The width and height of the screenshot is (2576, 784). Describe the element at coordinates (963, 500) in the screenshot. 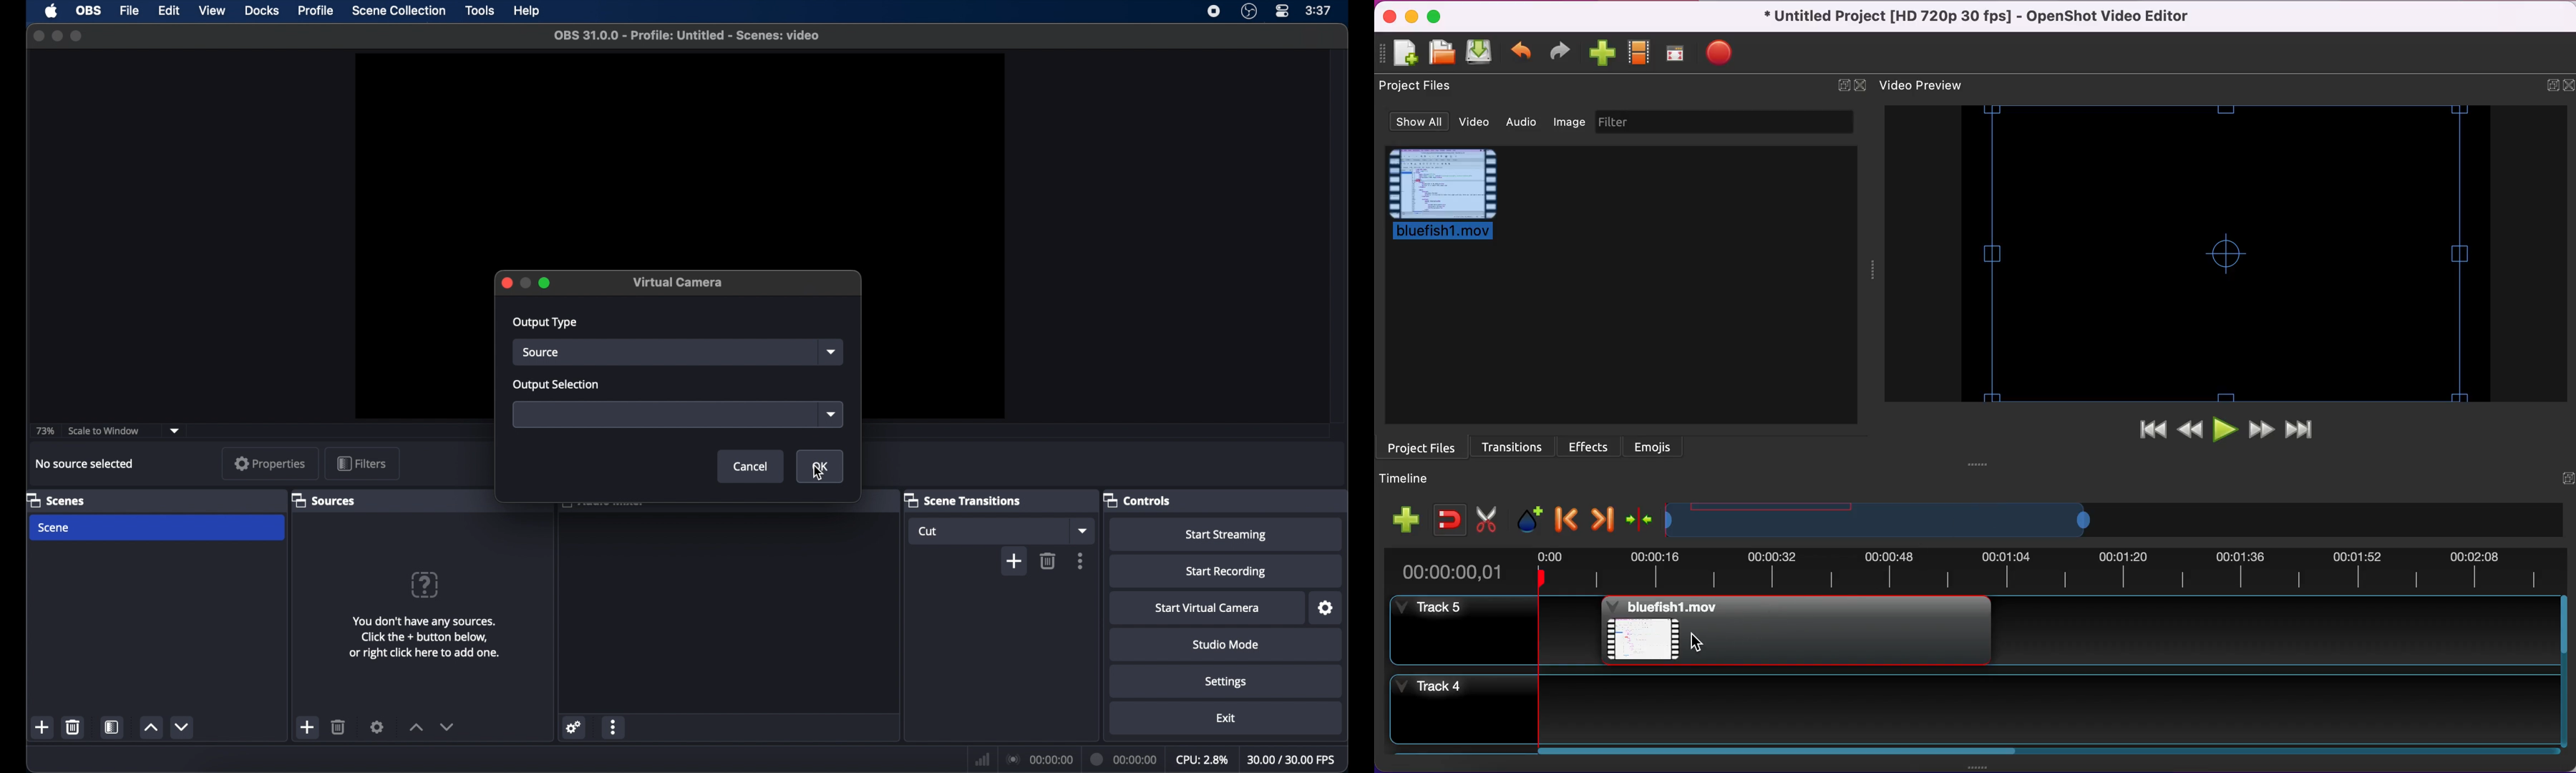

I see `scene transitions` at that location.